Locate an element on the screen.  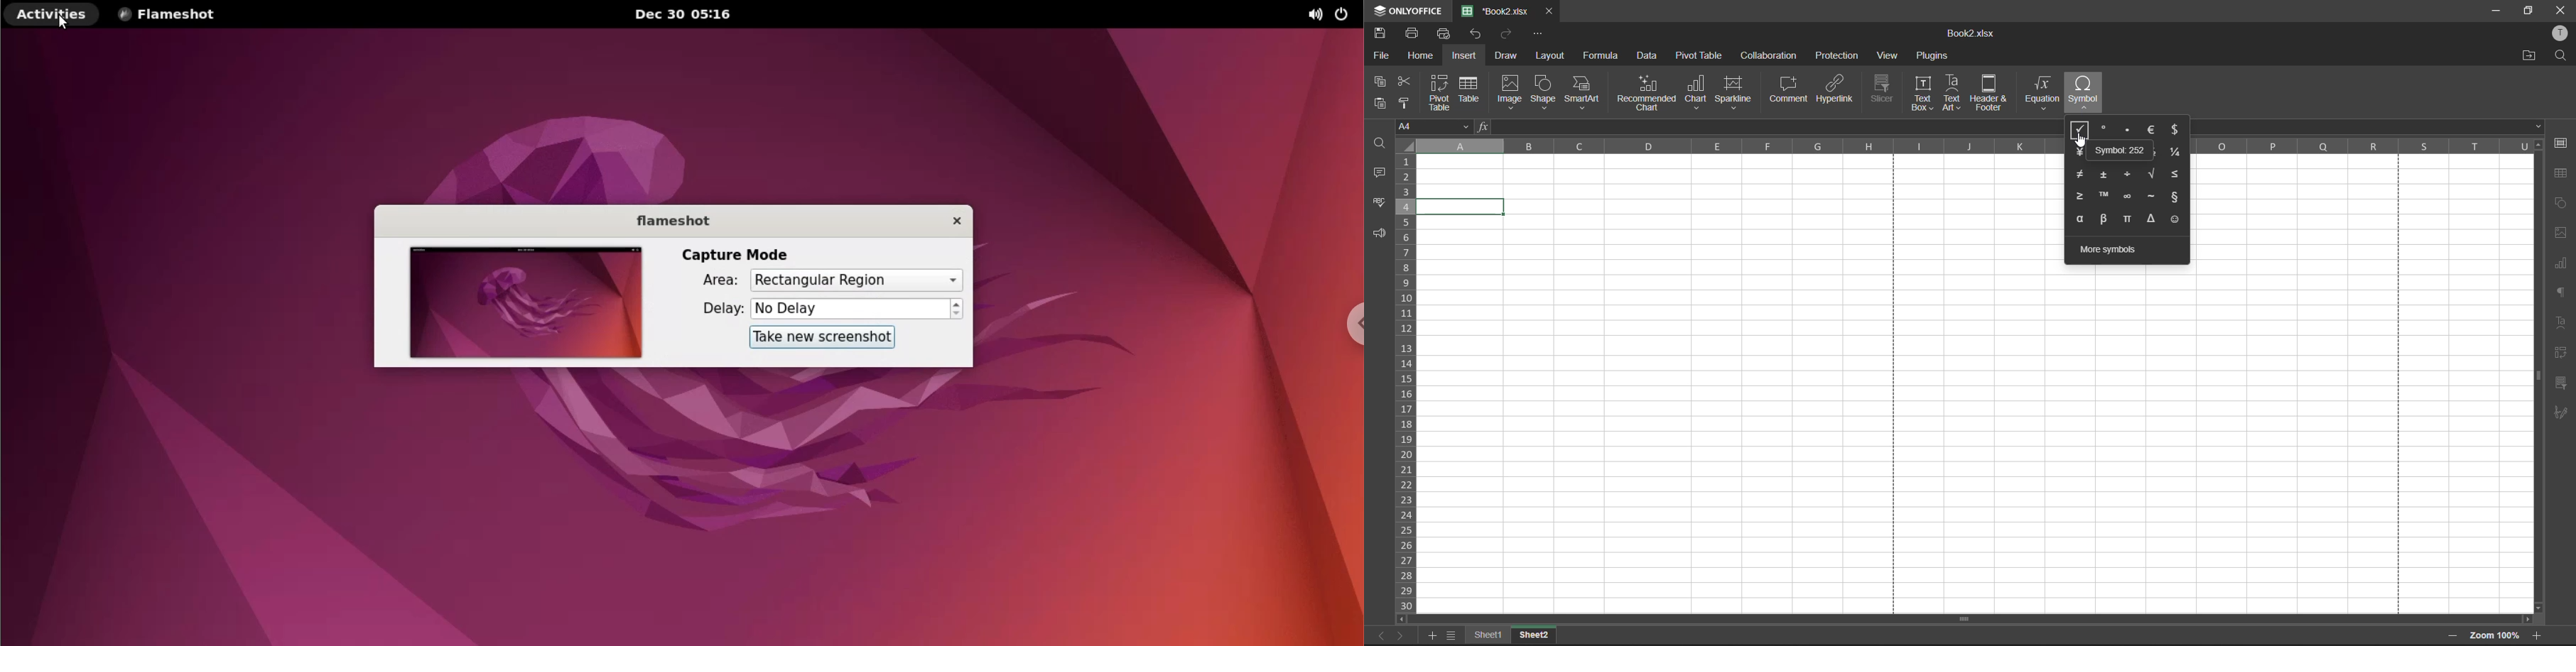
charts is located at coordinates (2563, 264).